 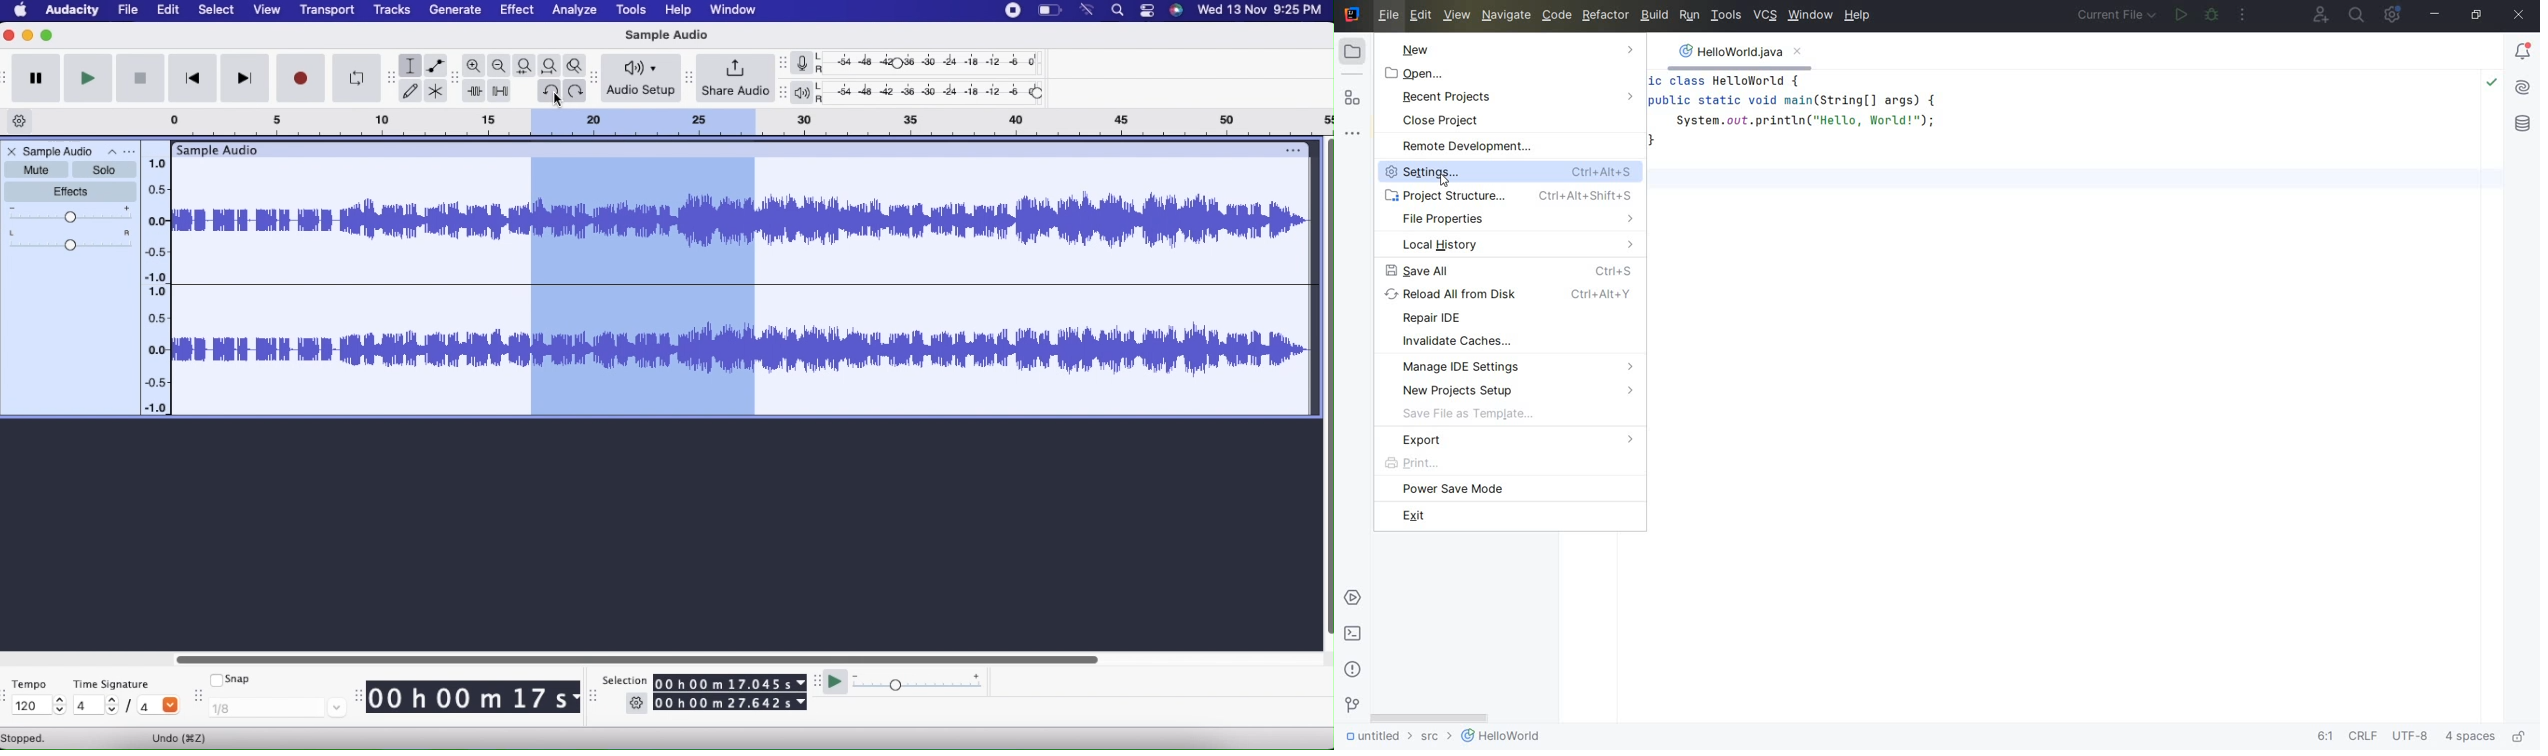 I want to click on CODE, so click(x=1557, y=17).